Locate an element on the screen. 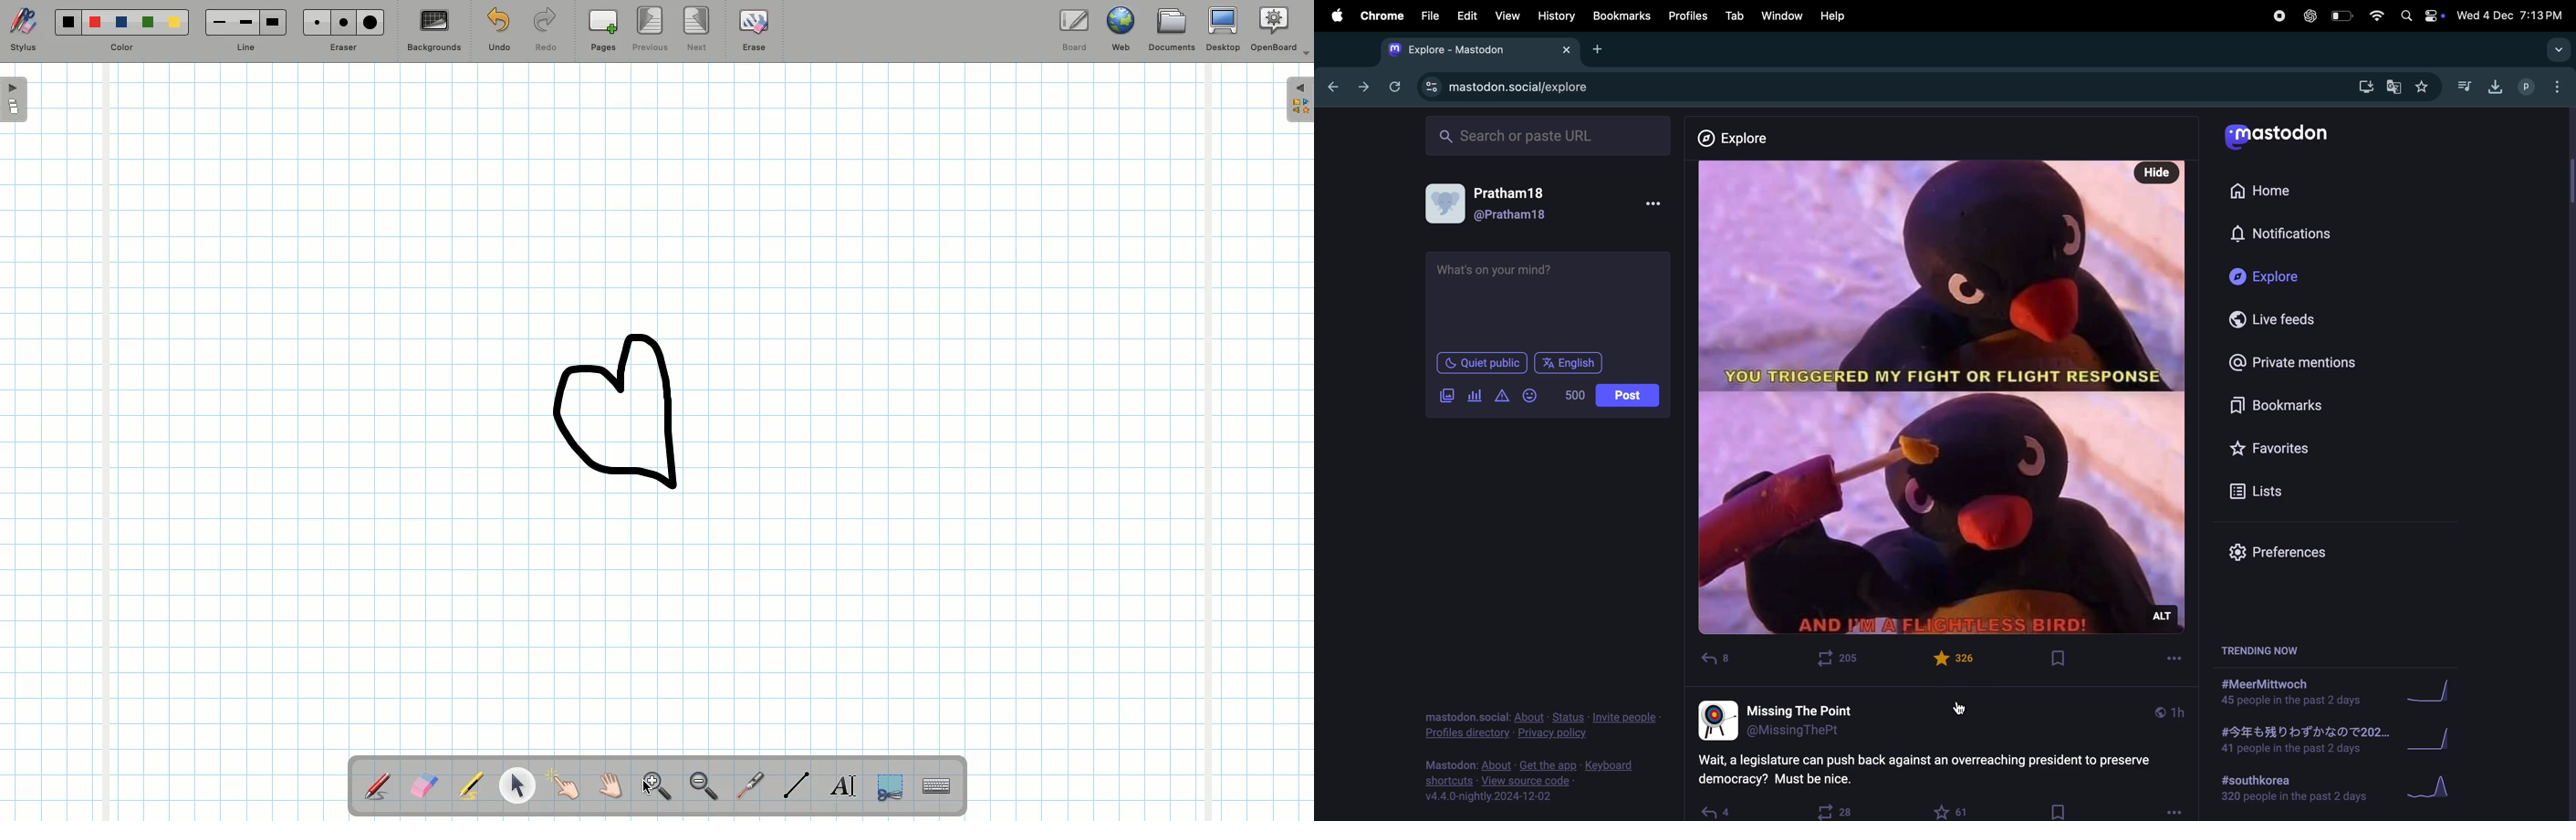 This screenshot has height=840, width=2576. #southkorea is located at coordinates (2291, 790).